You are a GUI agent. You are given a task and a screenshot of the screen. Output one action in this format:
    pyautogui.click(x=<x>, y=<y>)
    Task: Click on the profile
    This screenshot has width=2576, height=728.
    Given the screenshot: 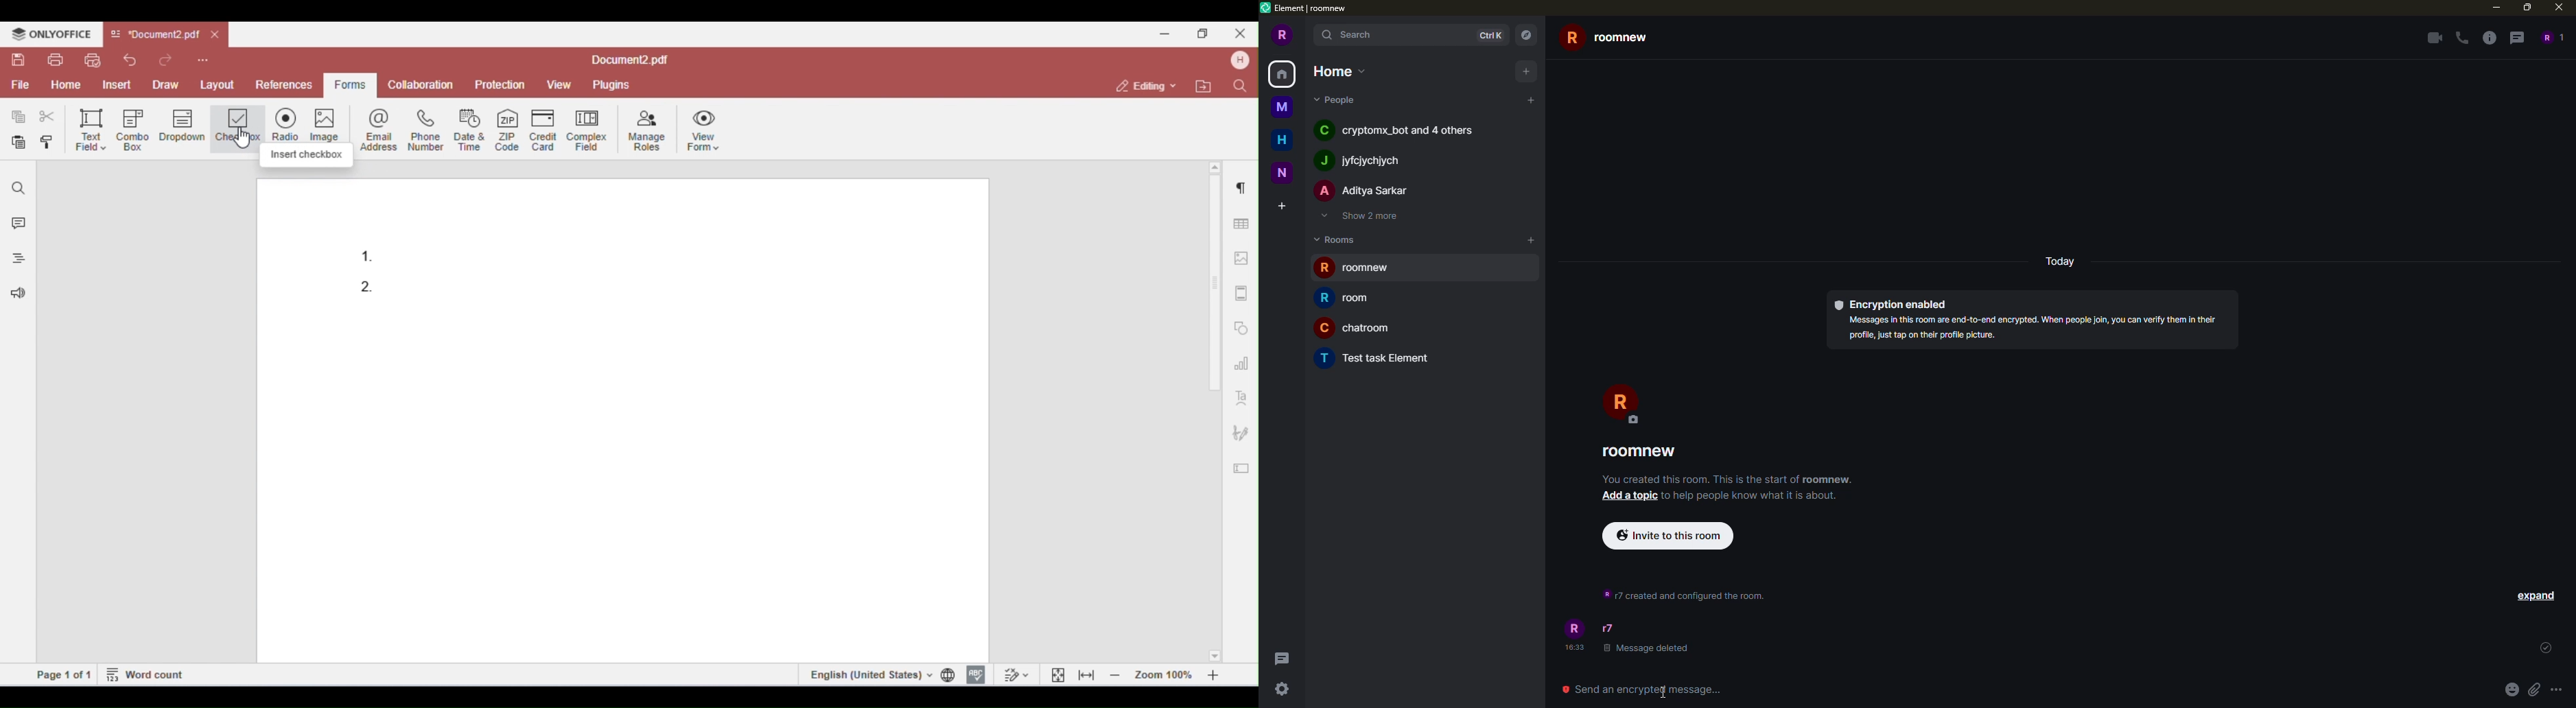 What is the action you would take?
    pyautogui.click(x=1283, y=35)
    